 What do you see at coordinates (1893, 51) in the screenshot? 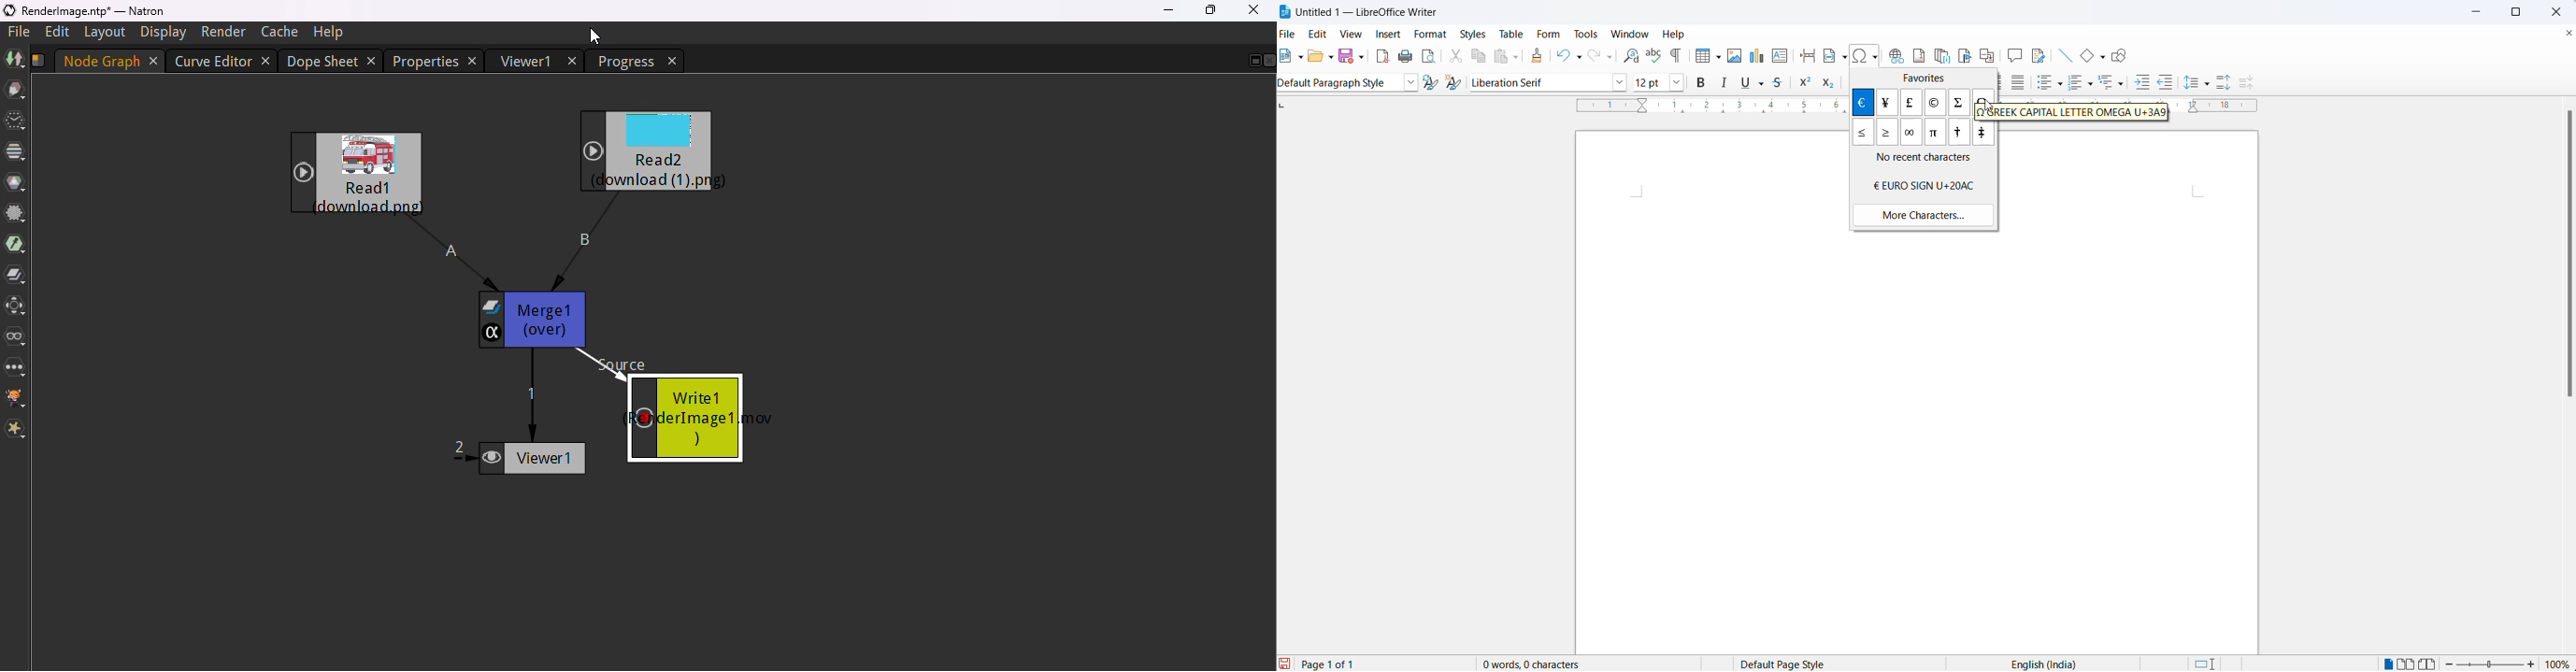
I see `insert hyperlink` at bounding box center [1893, 51].